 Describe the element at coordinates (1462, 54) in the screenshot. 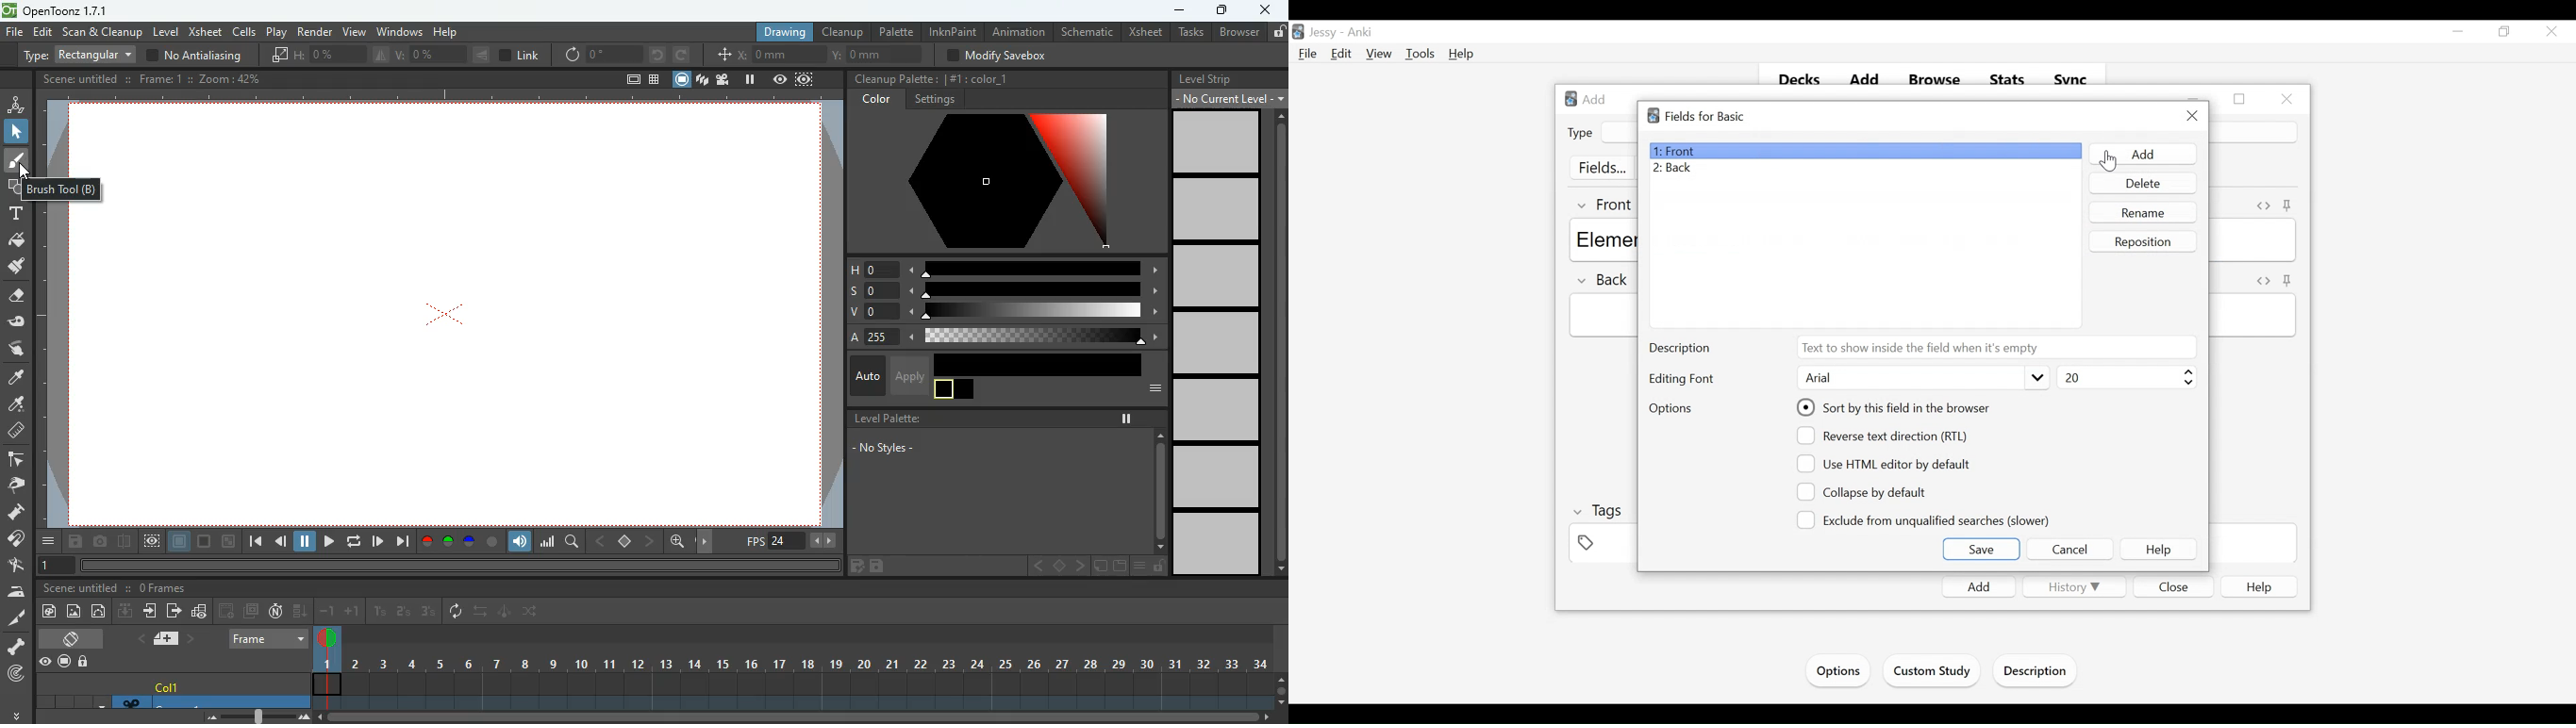

I see `Help` at that location.